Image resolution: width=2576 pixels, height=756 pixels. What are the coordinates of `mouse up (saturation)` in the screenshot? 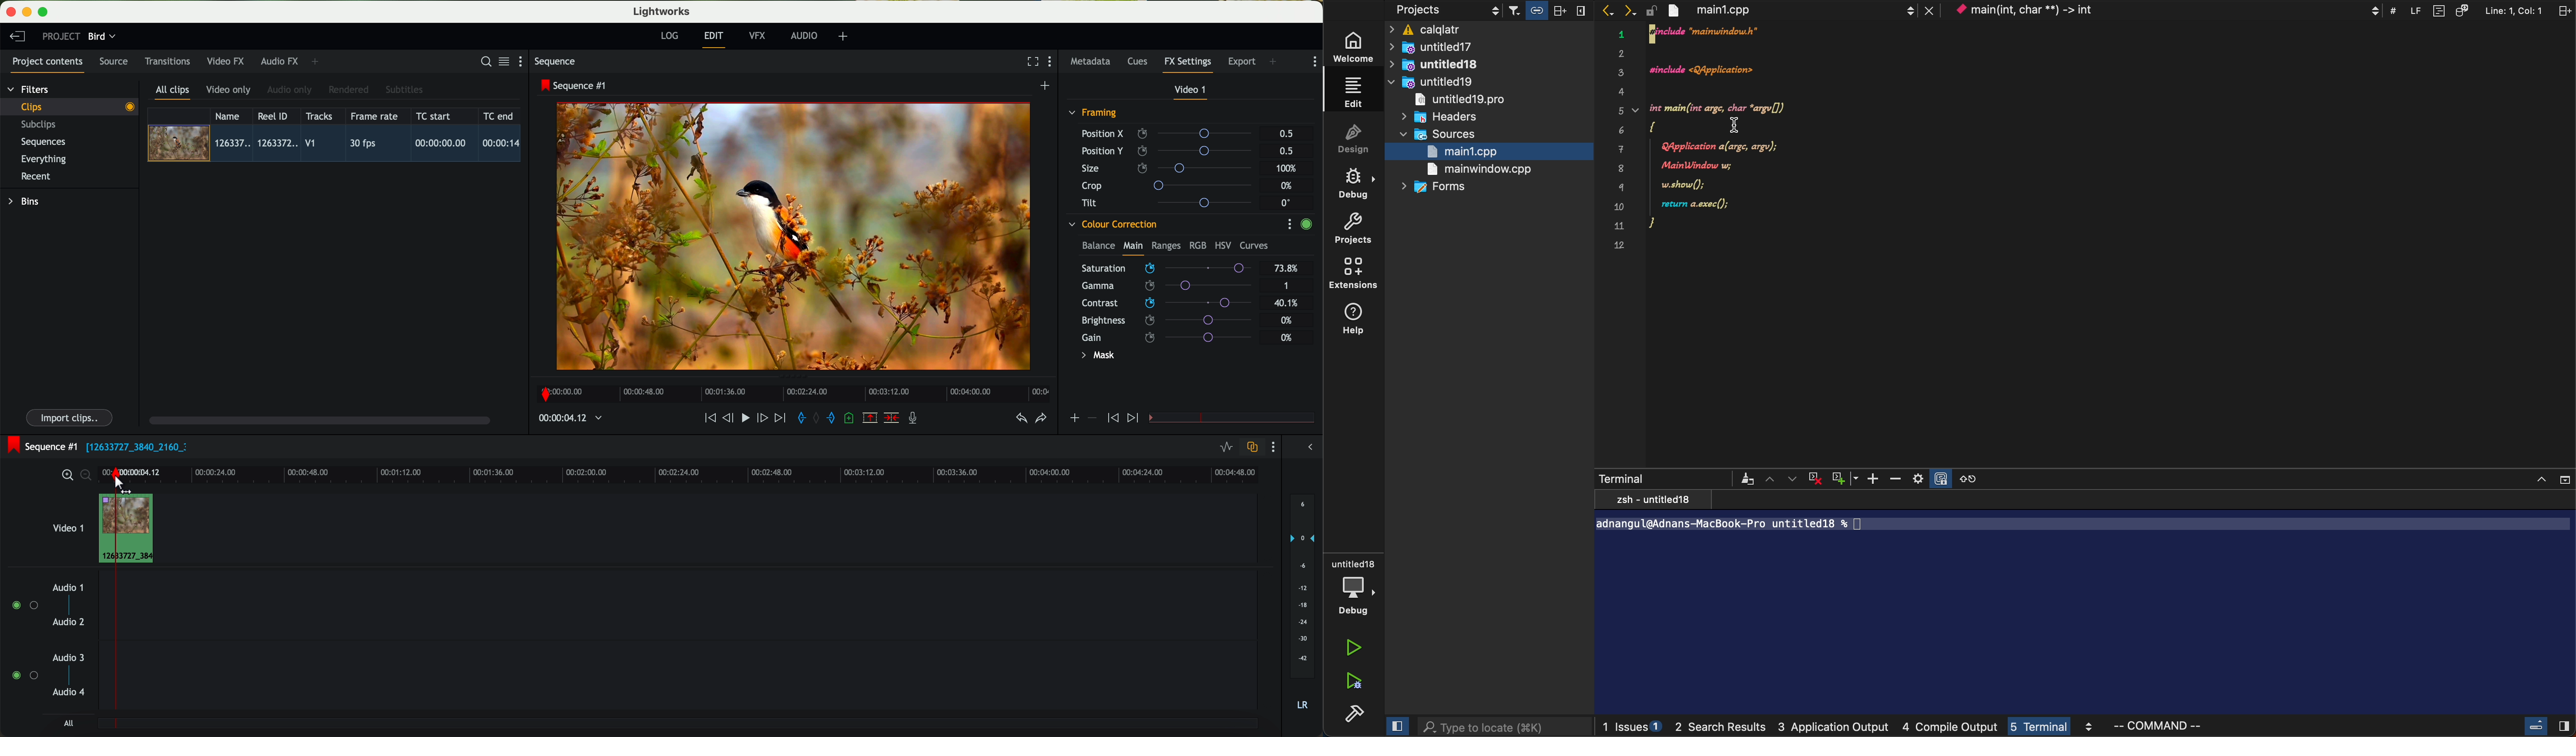 It's located at (1168, 267).